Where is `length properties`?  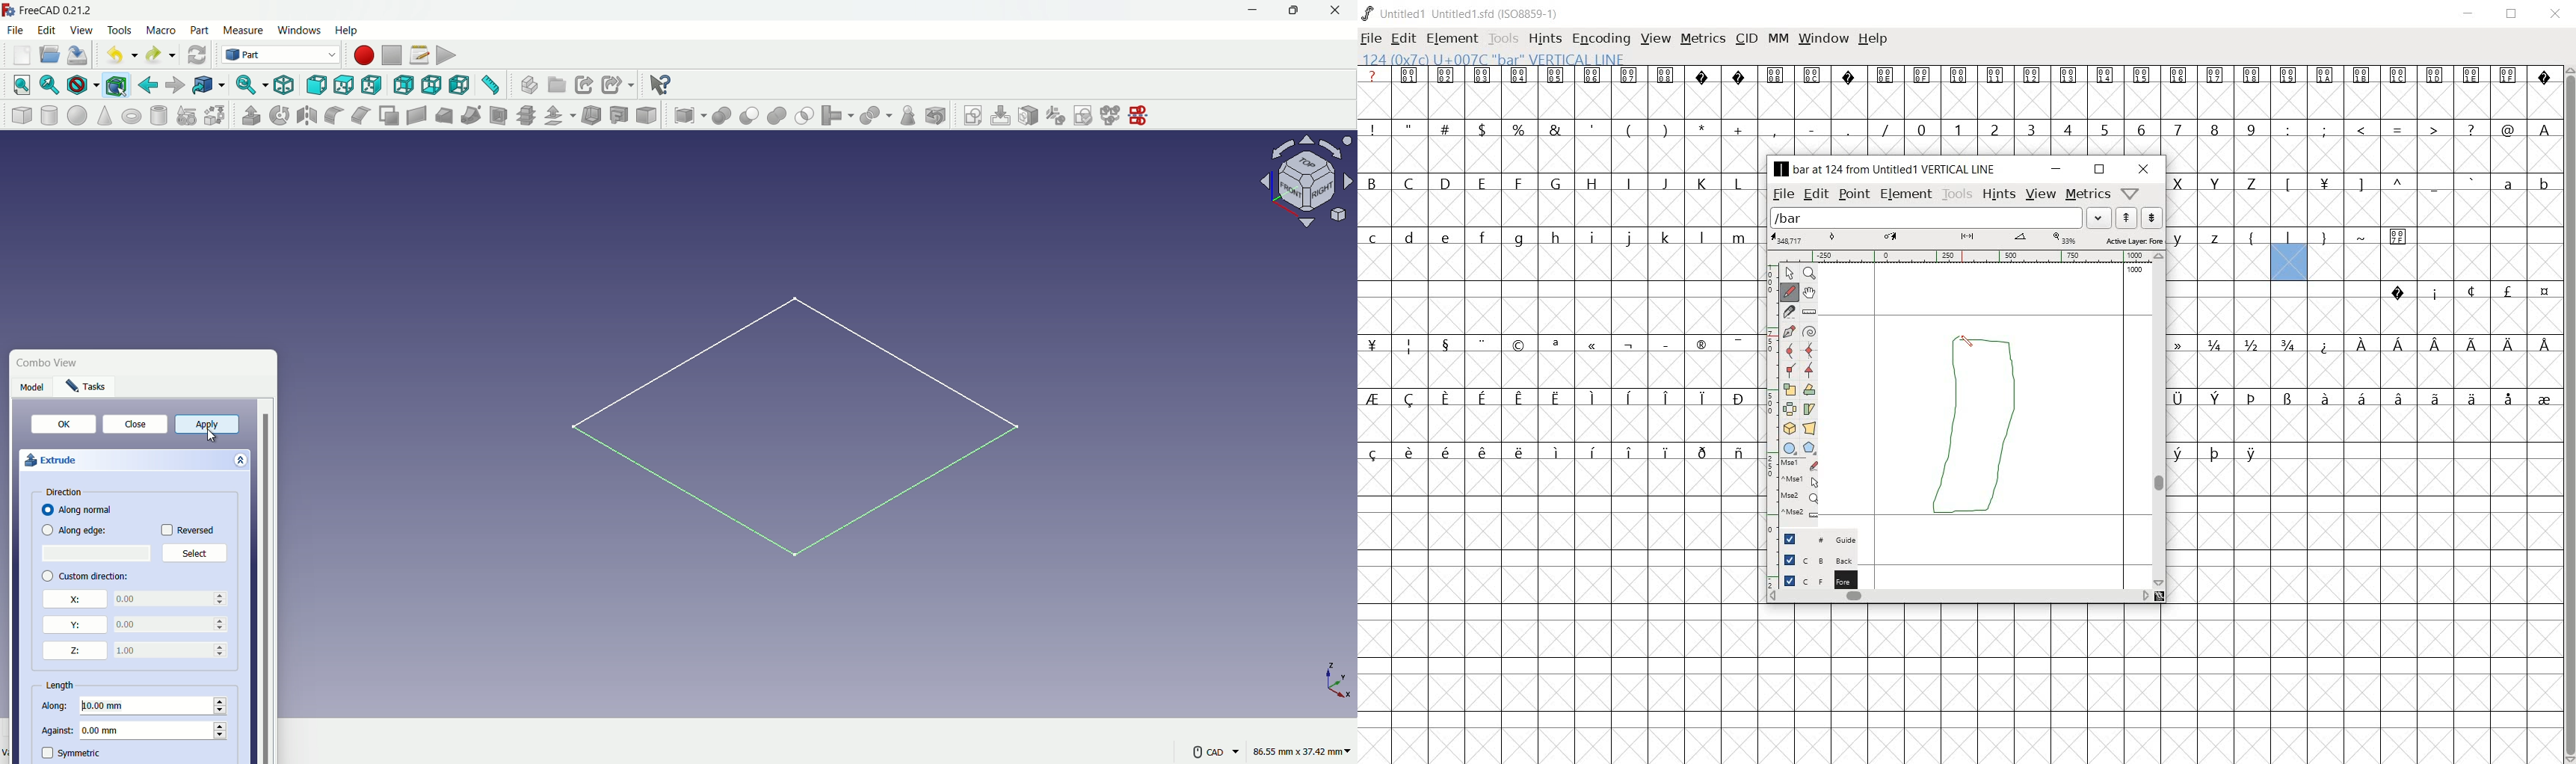 length properties is located at coordinates (66, 685).